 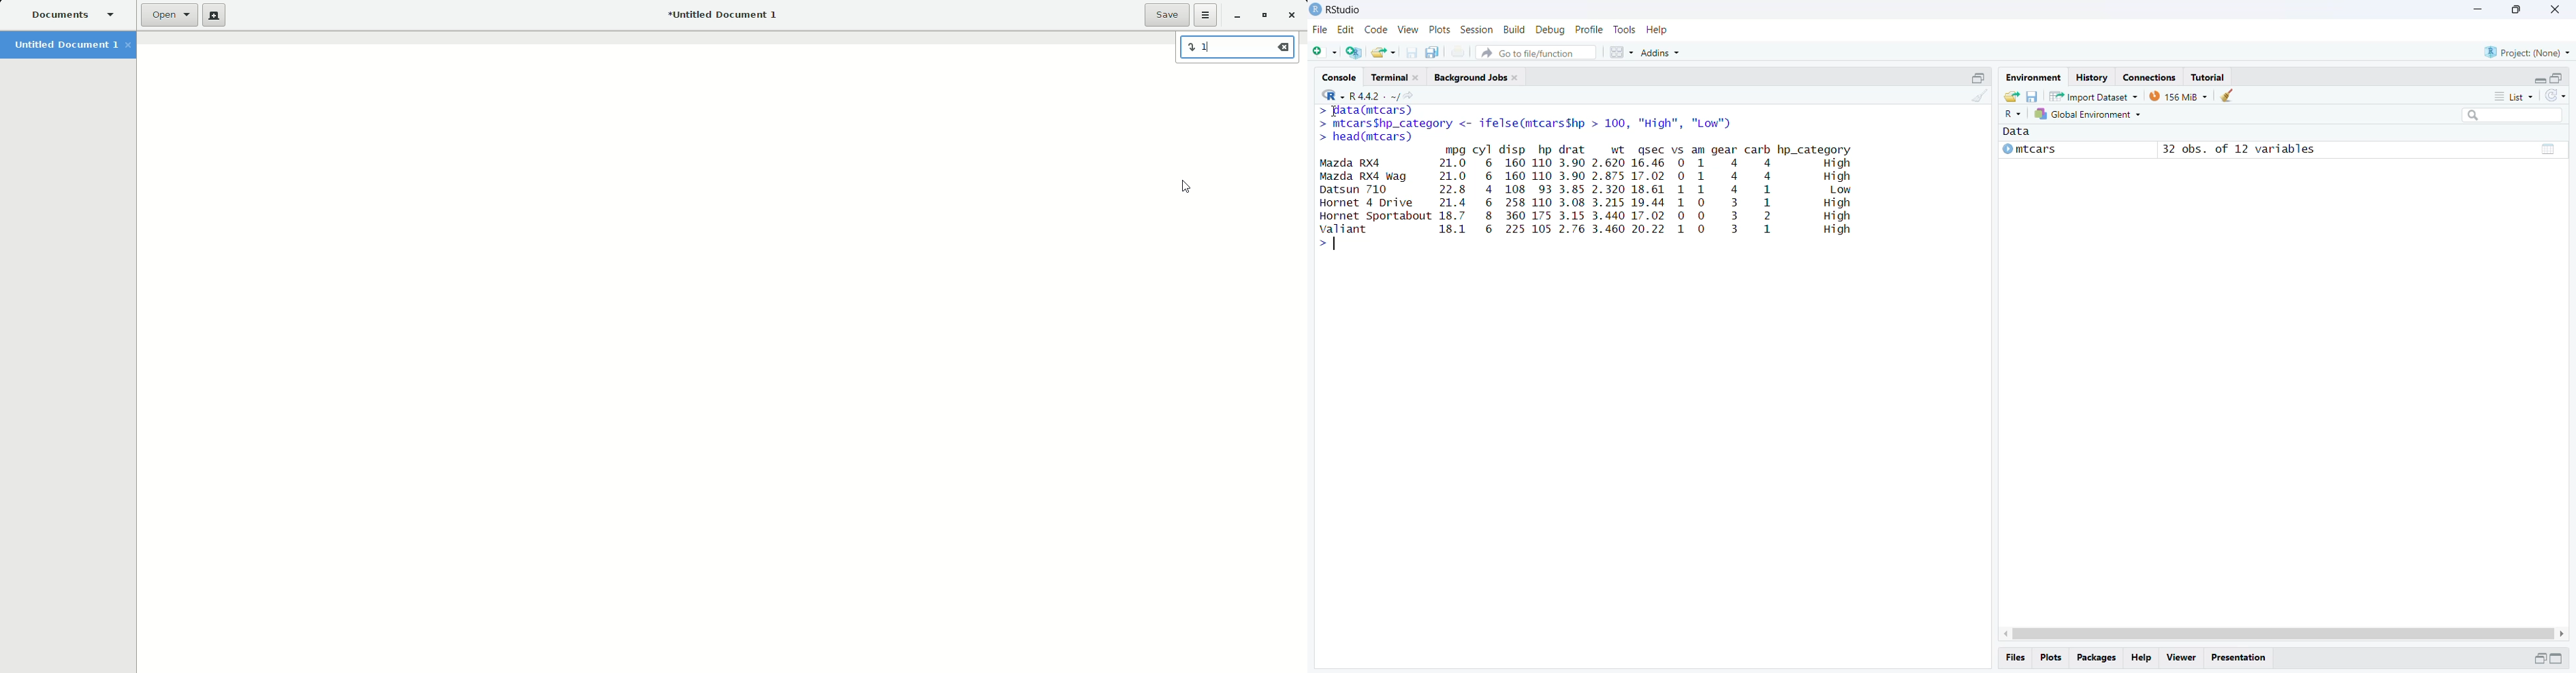 I want to click on Refresh the list of objects in the environment, so click(x=2556, y=97).